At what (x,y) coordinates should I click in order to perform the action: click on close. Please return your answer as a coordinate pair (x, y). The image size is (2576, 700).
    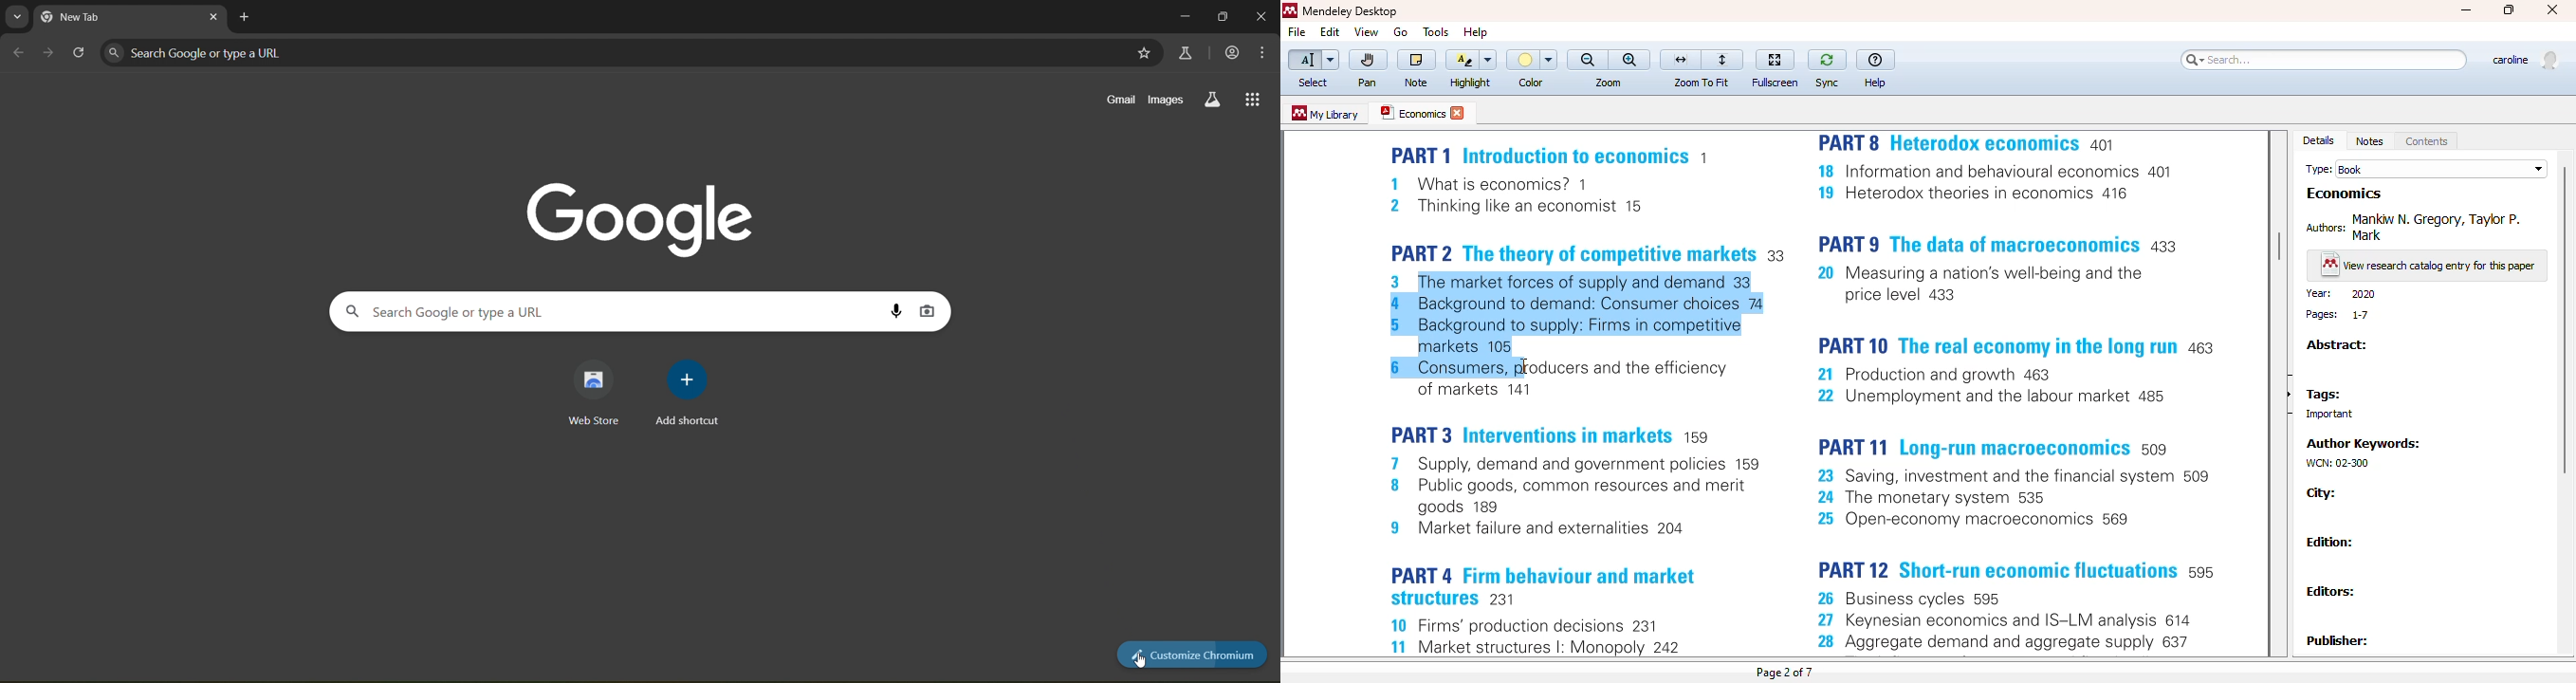
    Looking at the image, I should click on (1262, 17).